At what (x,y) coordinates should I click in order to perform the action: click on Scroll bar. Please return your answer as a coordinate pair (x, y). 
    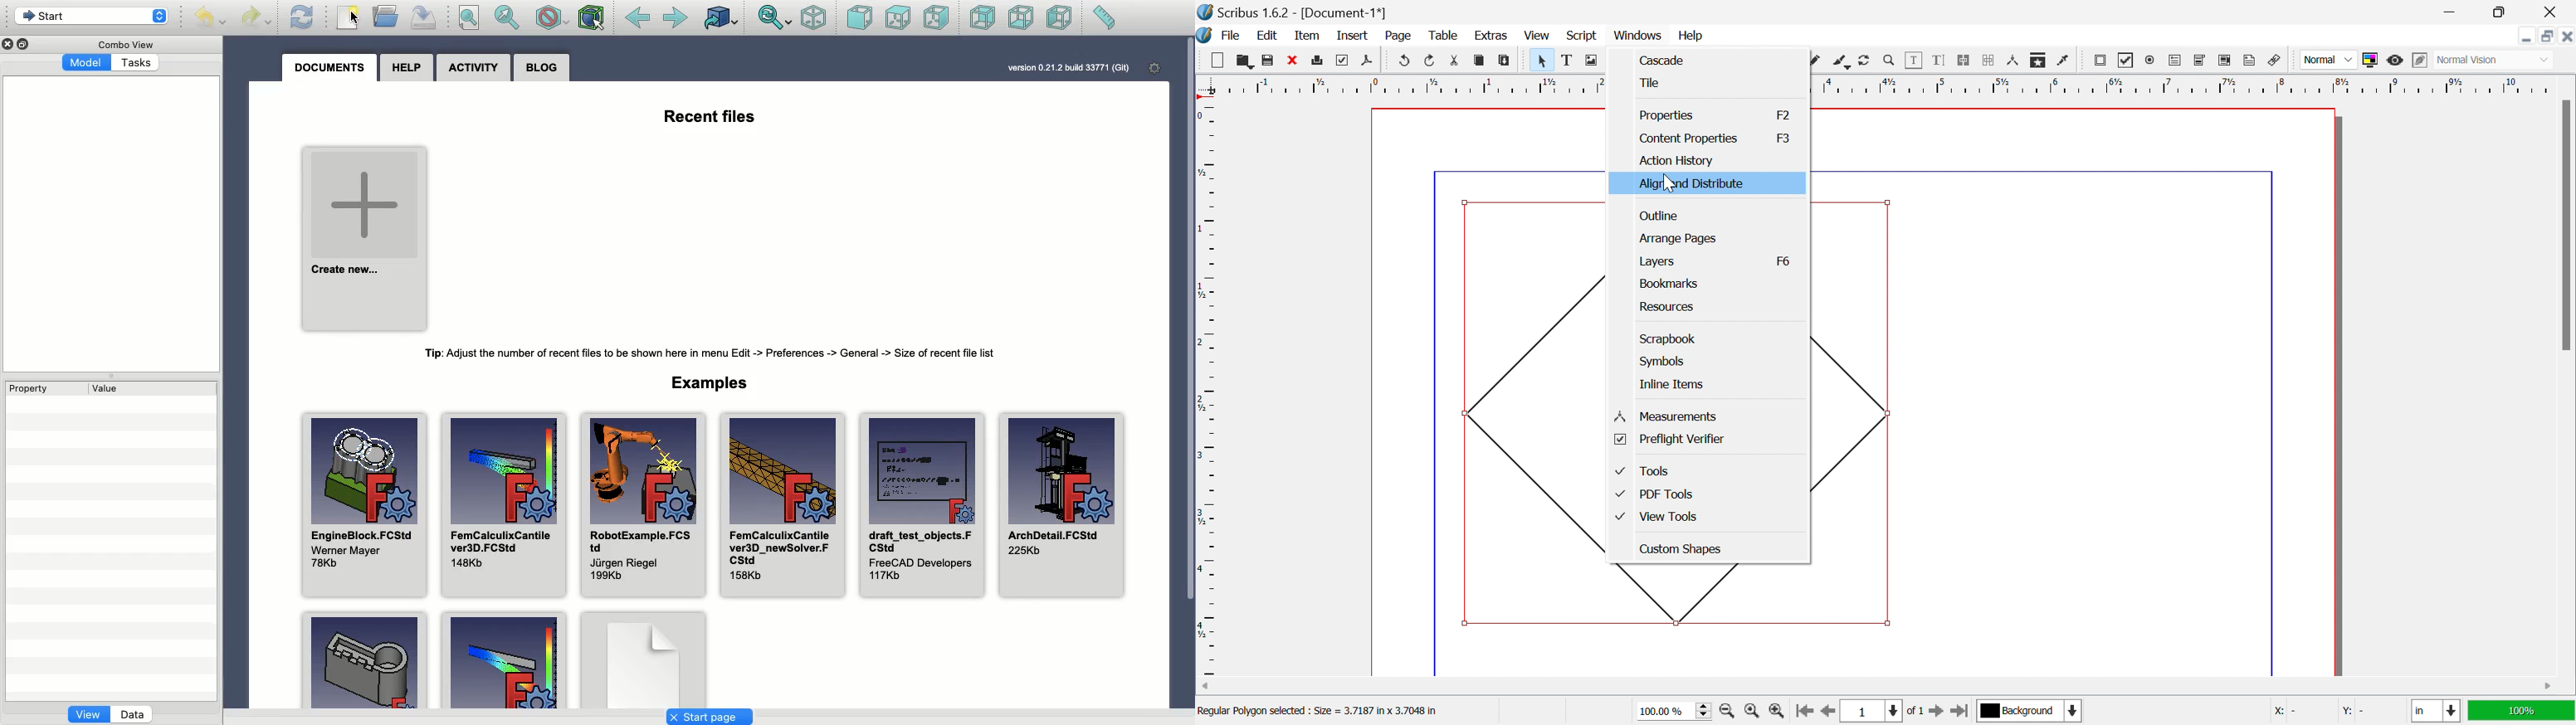
    Looking at the image, I should click on (2566, 224).